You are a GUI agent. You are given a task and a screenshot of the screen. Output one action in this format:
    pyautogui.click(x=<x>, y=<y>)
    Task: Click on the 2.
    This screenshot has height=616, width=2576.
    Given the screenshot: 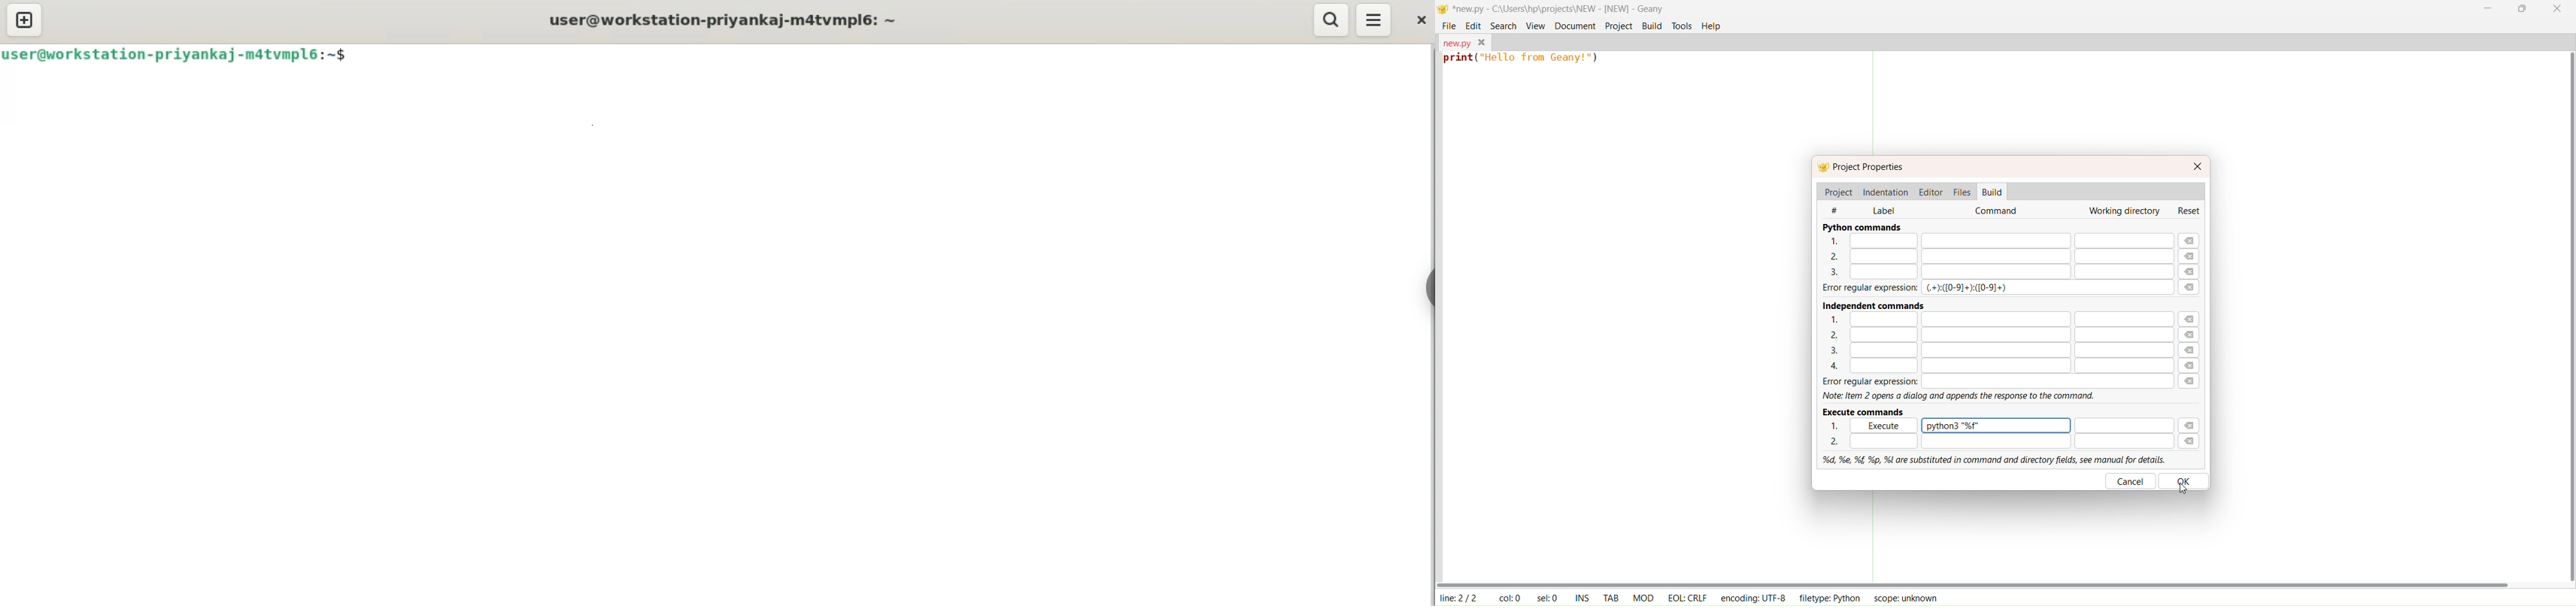 What is the action you would take?
    pyautogui.click(x=1996, y=441)
    